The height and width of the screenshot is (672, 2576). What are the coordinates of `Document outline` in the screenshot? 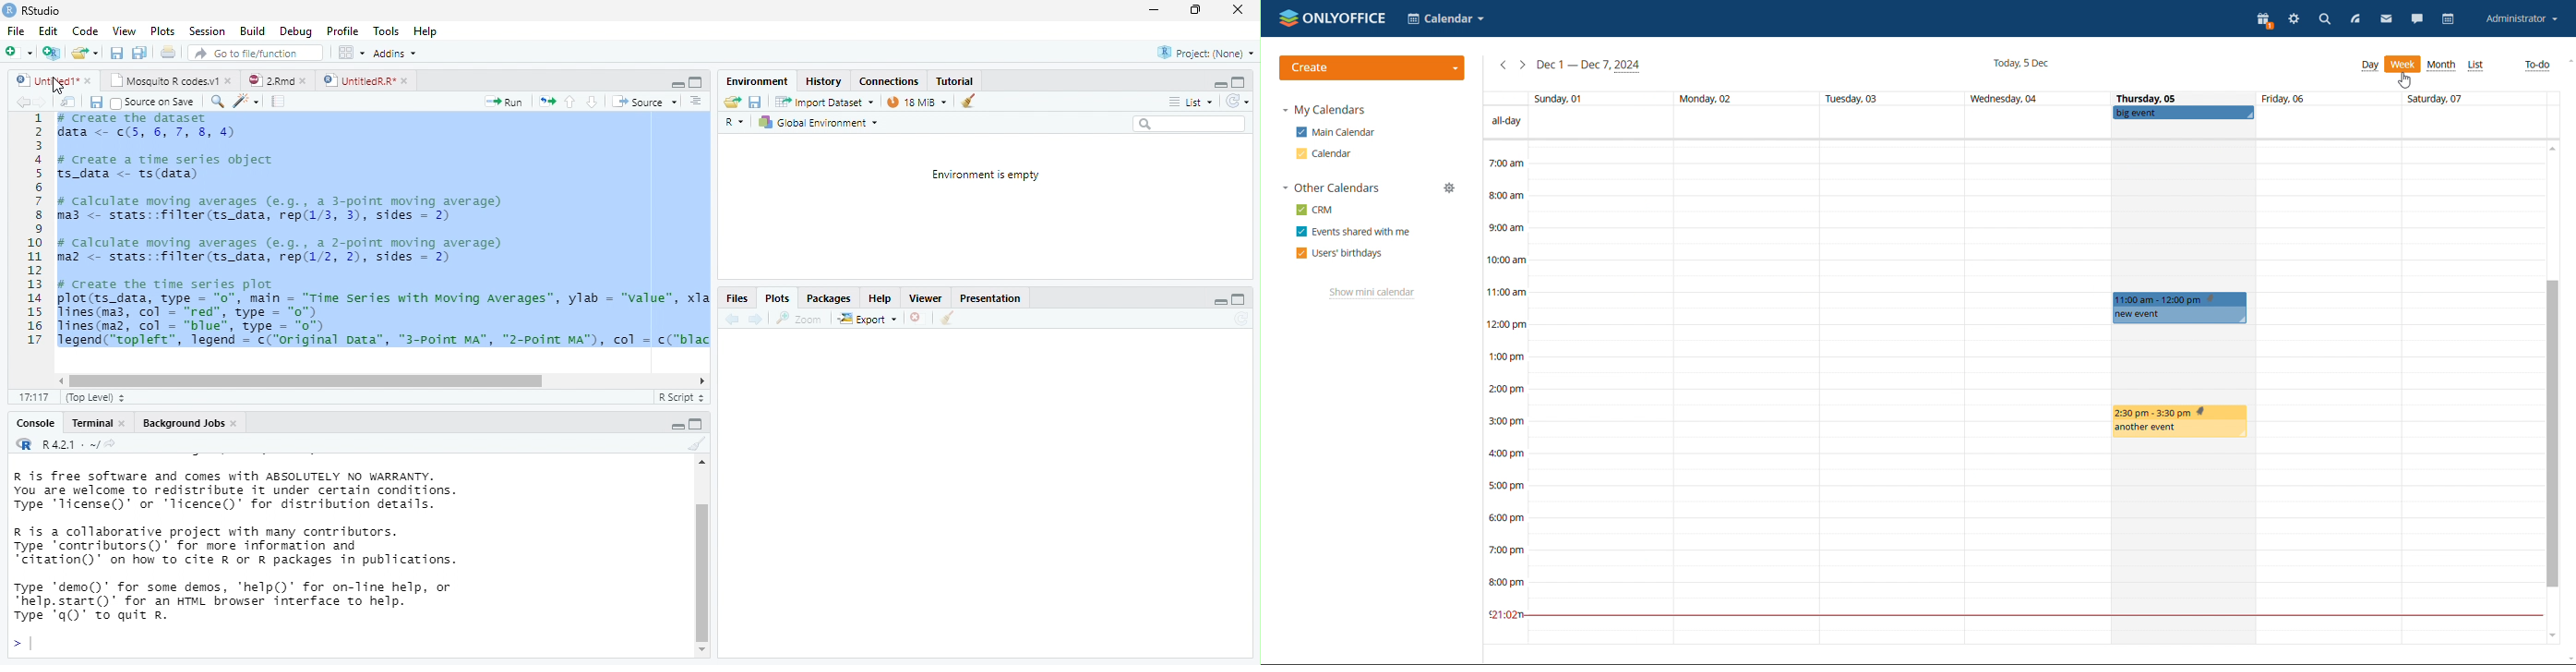 It's located at (697, 102).